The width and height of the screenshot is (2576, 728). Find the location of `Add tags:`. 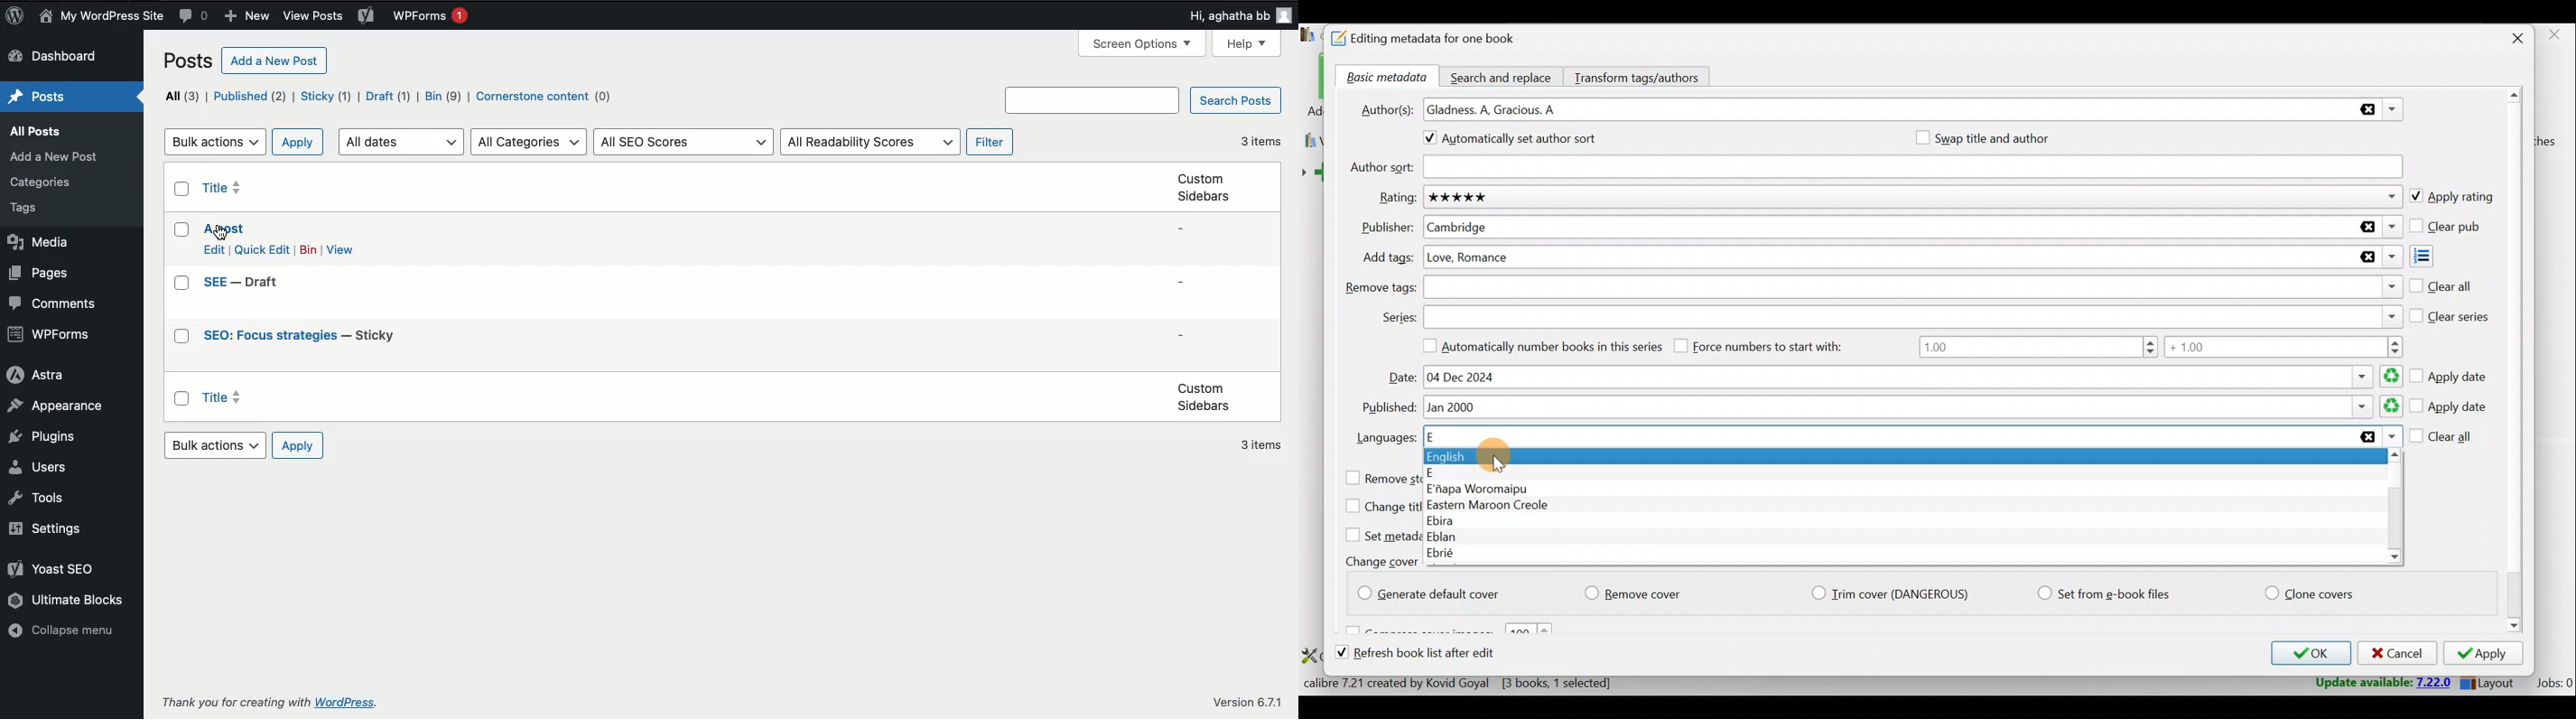

Add tags: is located at coordinates (1388, 258).